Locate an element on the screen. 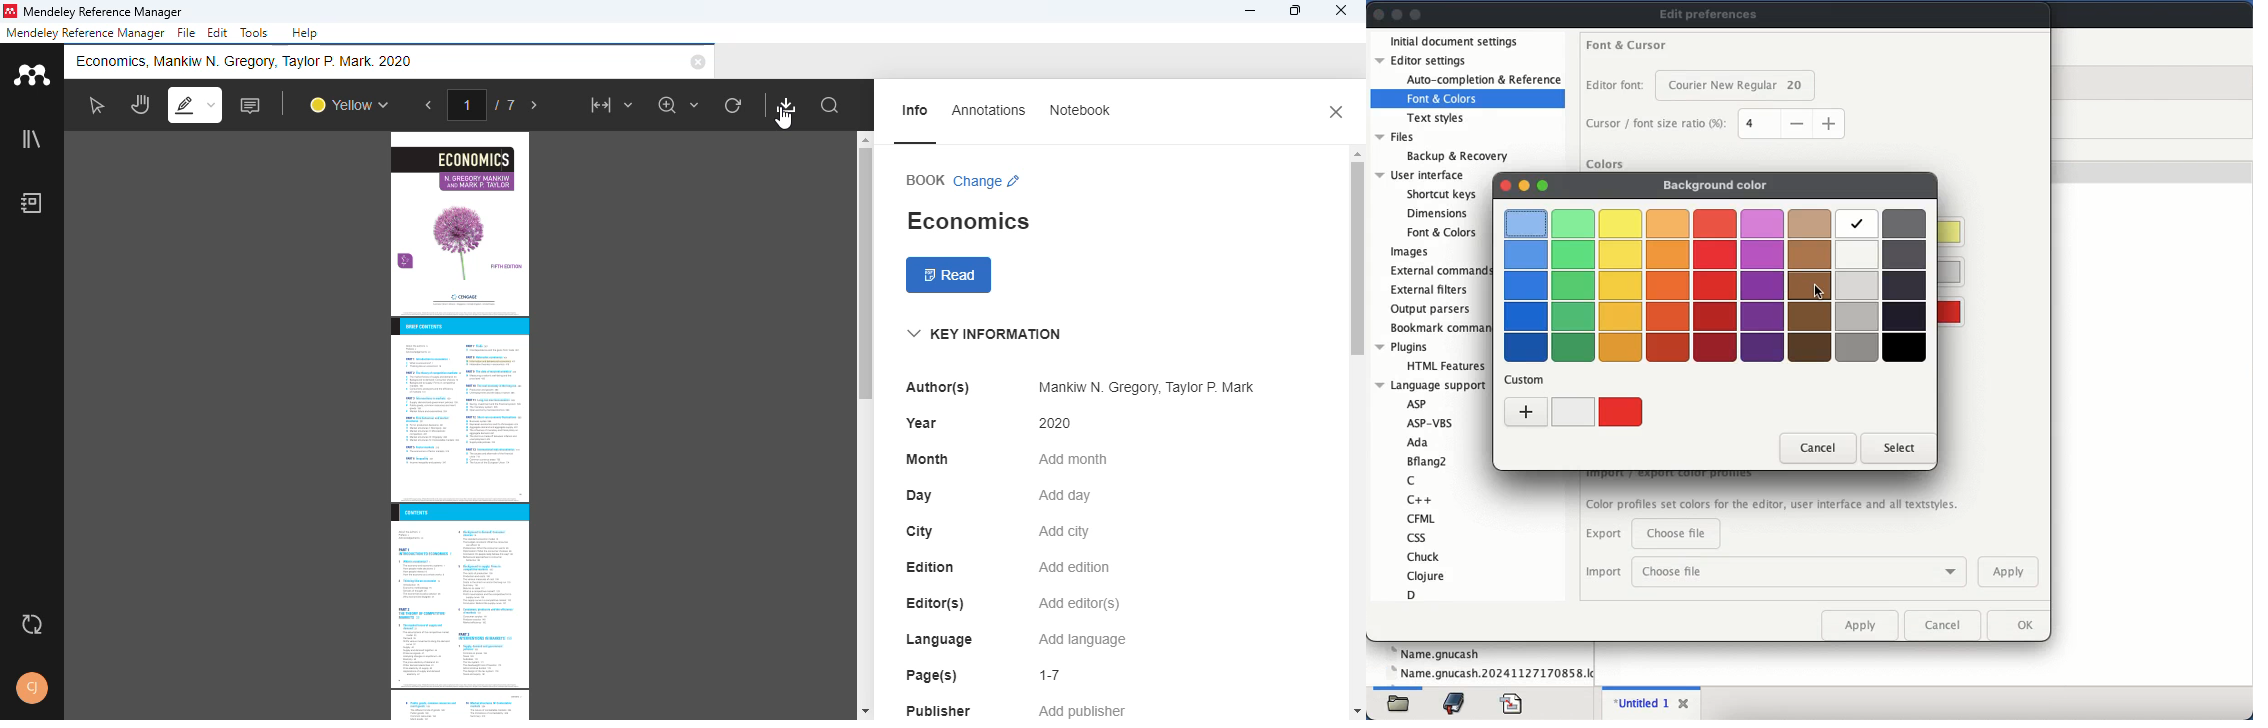 The width and height of the screenshot is (2268, 728). read is located at coordinates (950, 276).